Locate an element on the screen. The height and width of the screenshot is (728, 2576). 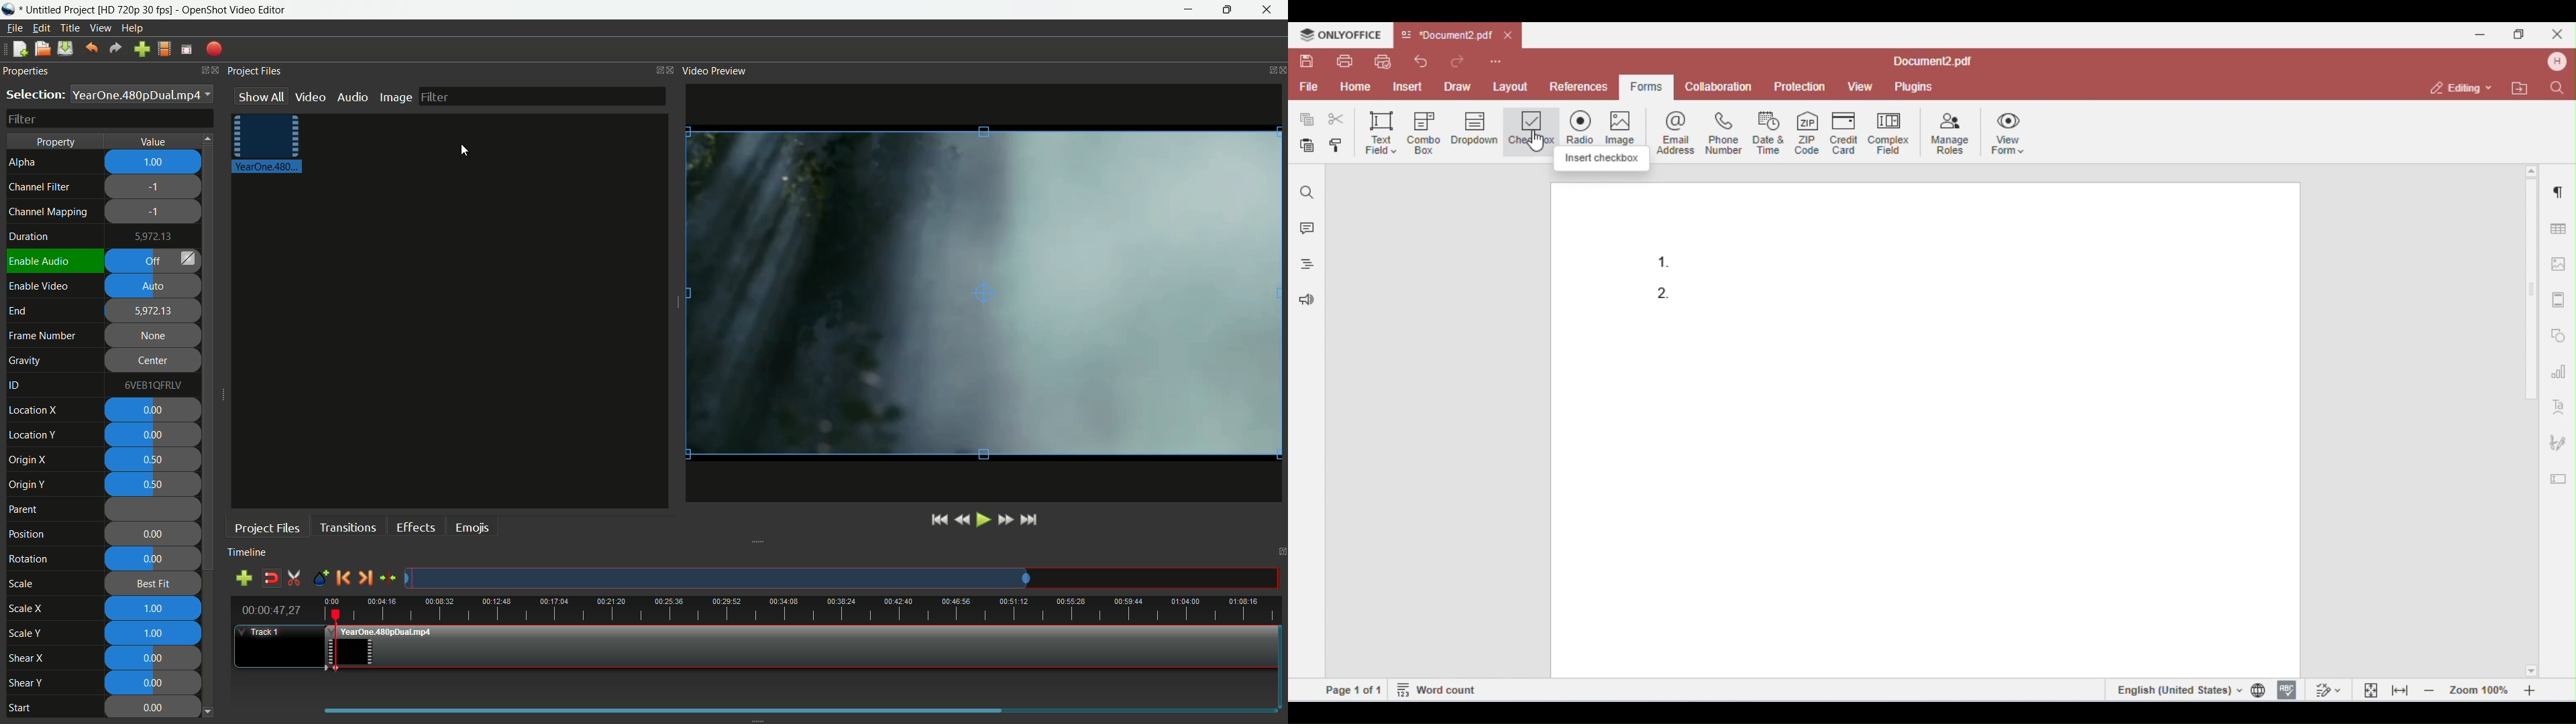
auto is located at coordinates (155, 286).